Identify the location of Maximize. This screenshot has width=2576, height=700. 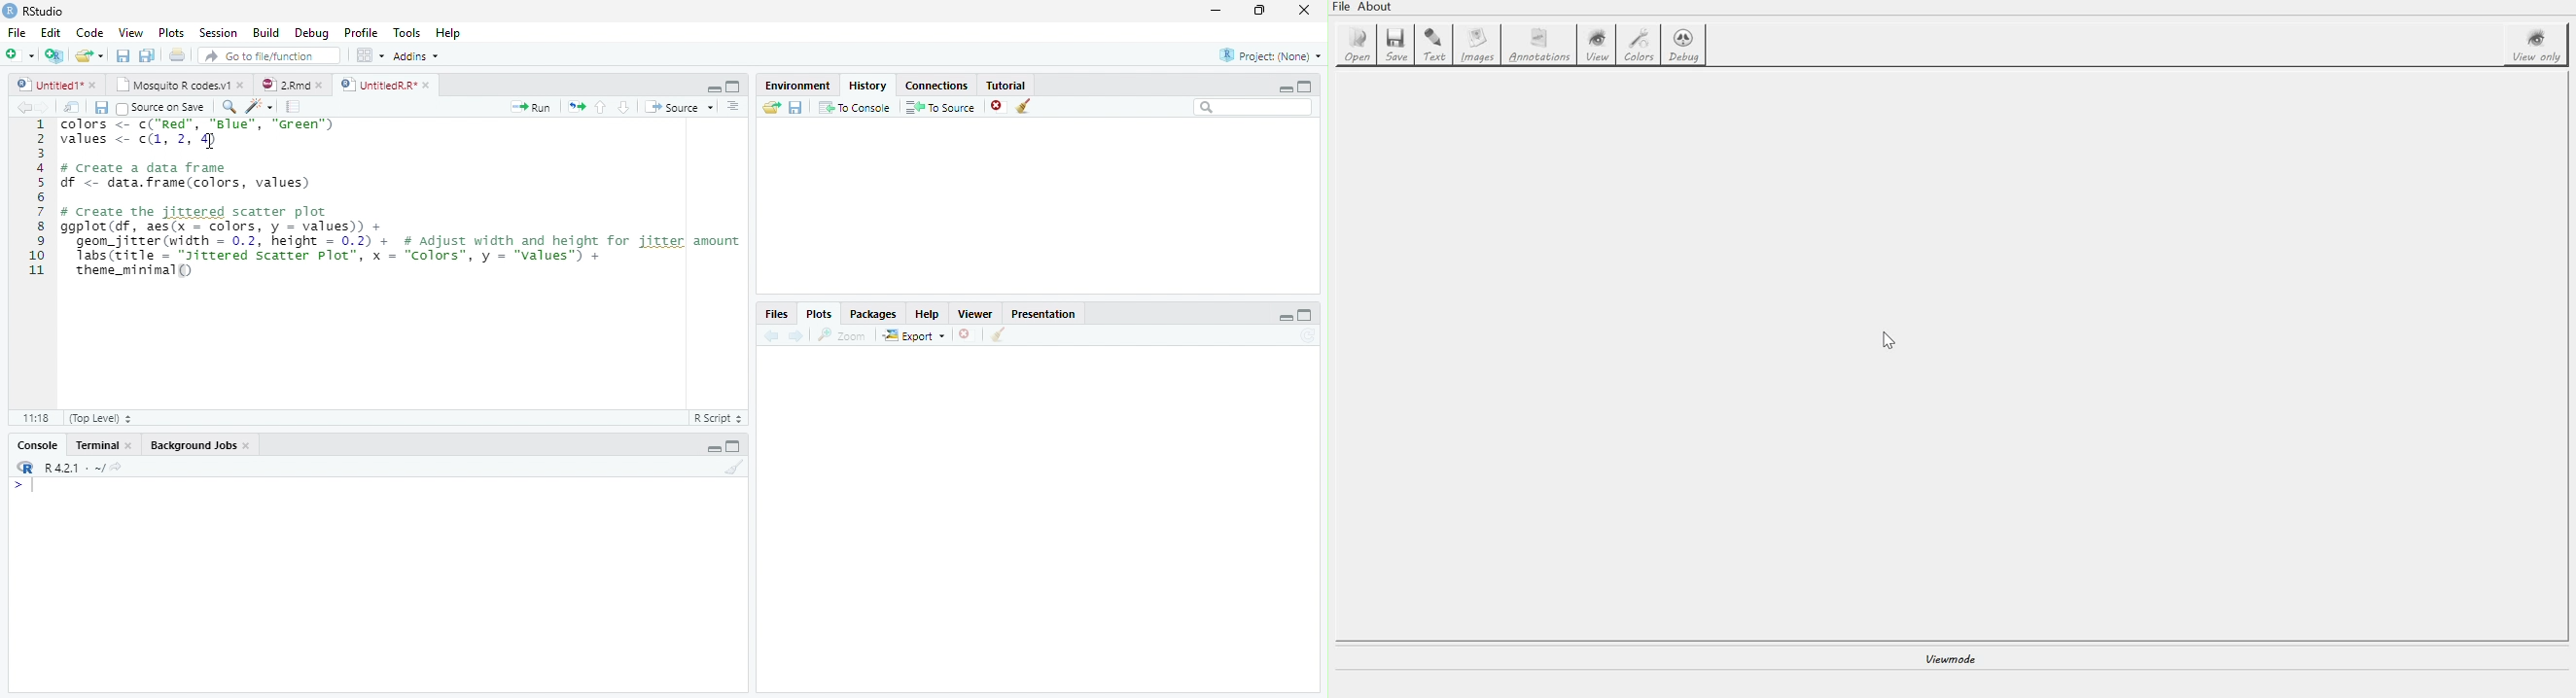
(733, 445).